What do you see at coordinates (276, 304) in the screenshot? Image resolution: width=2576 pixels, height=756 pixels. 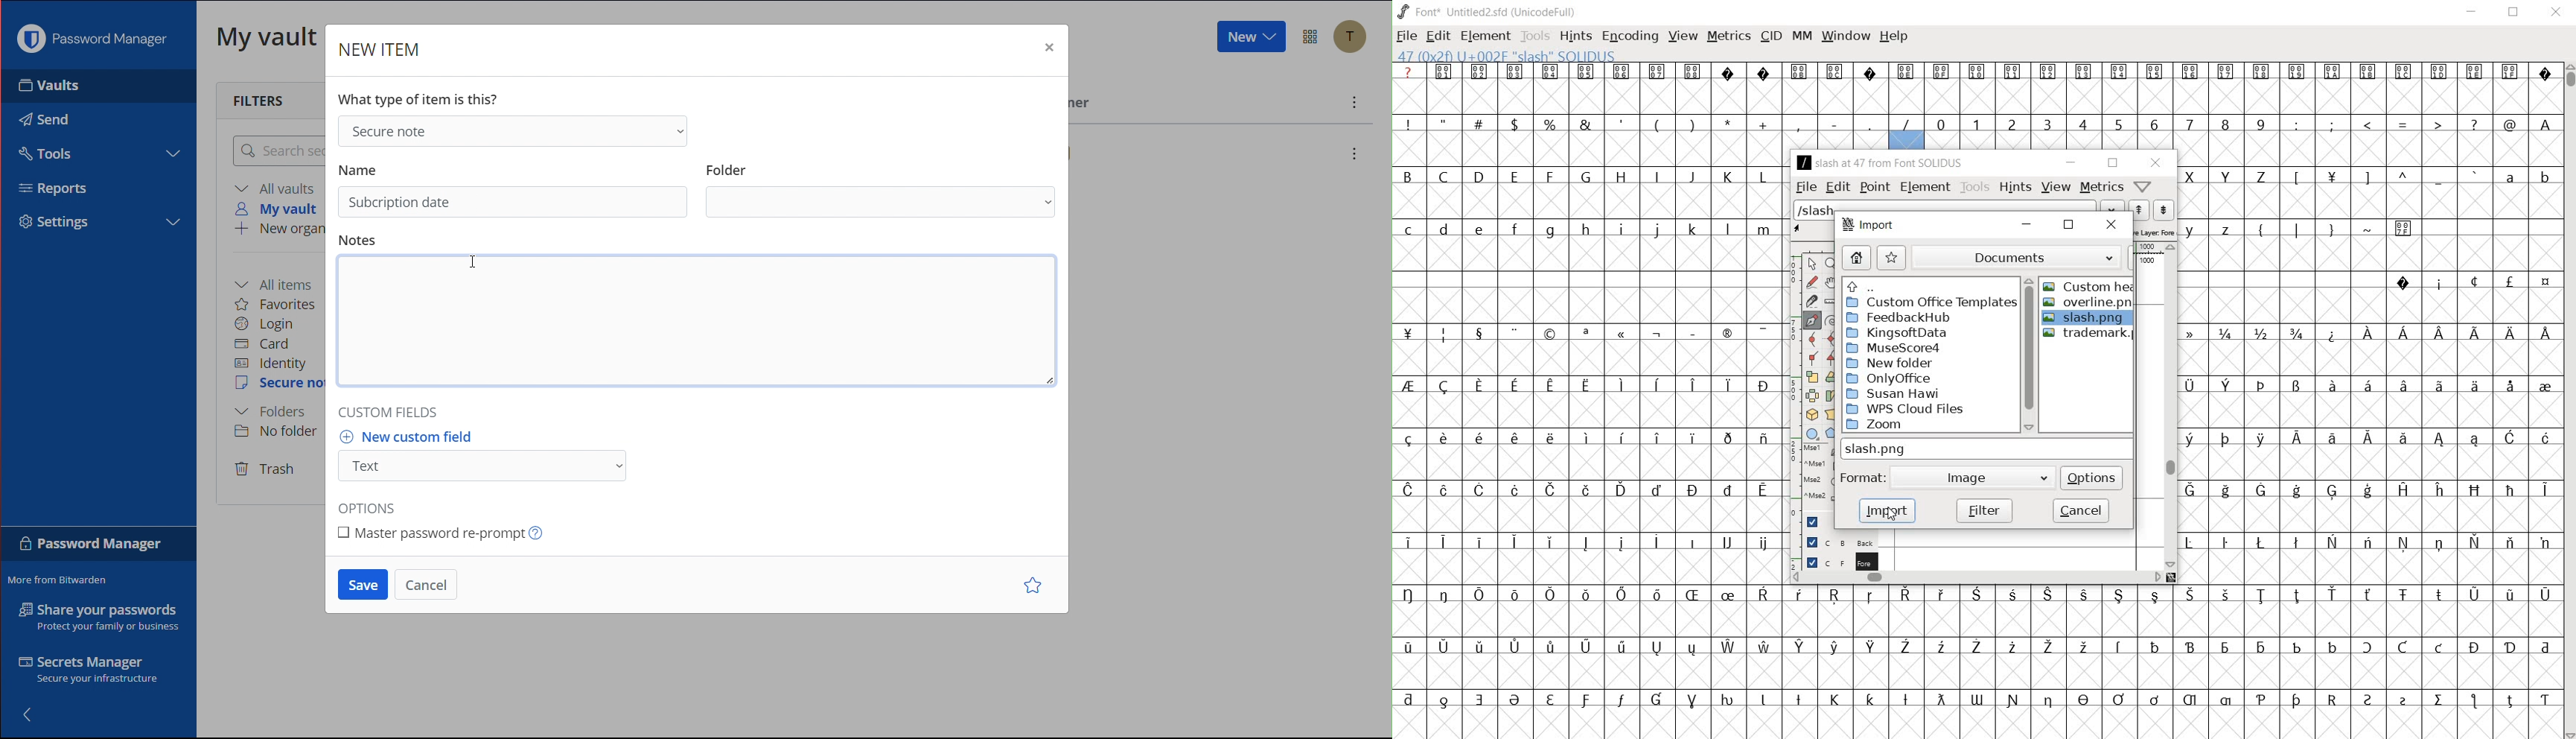 I see `Favorites` at bounding box center [276, 304].